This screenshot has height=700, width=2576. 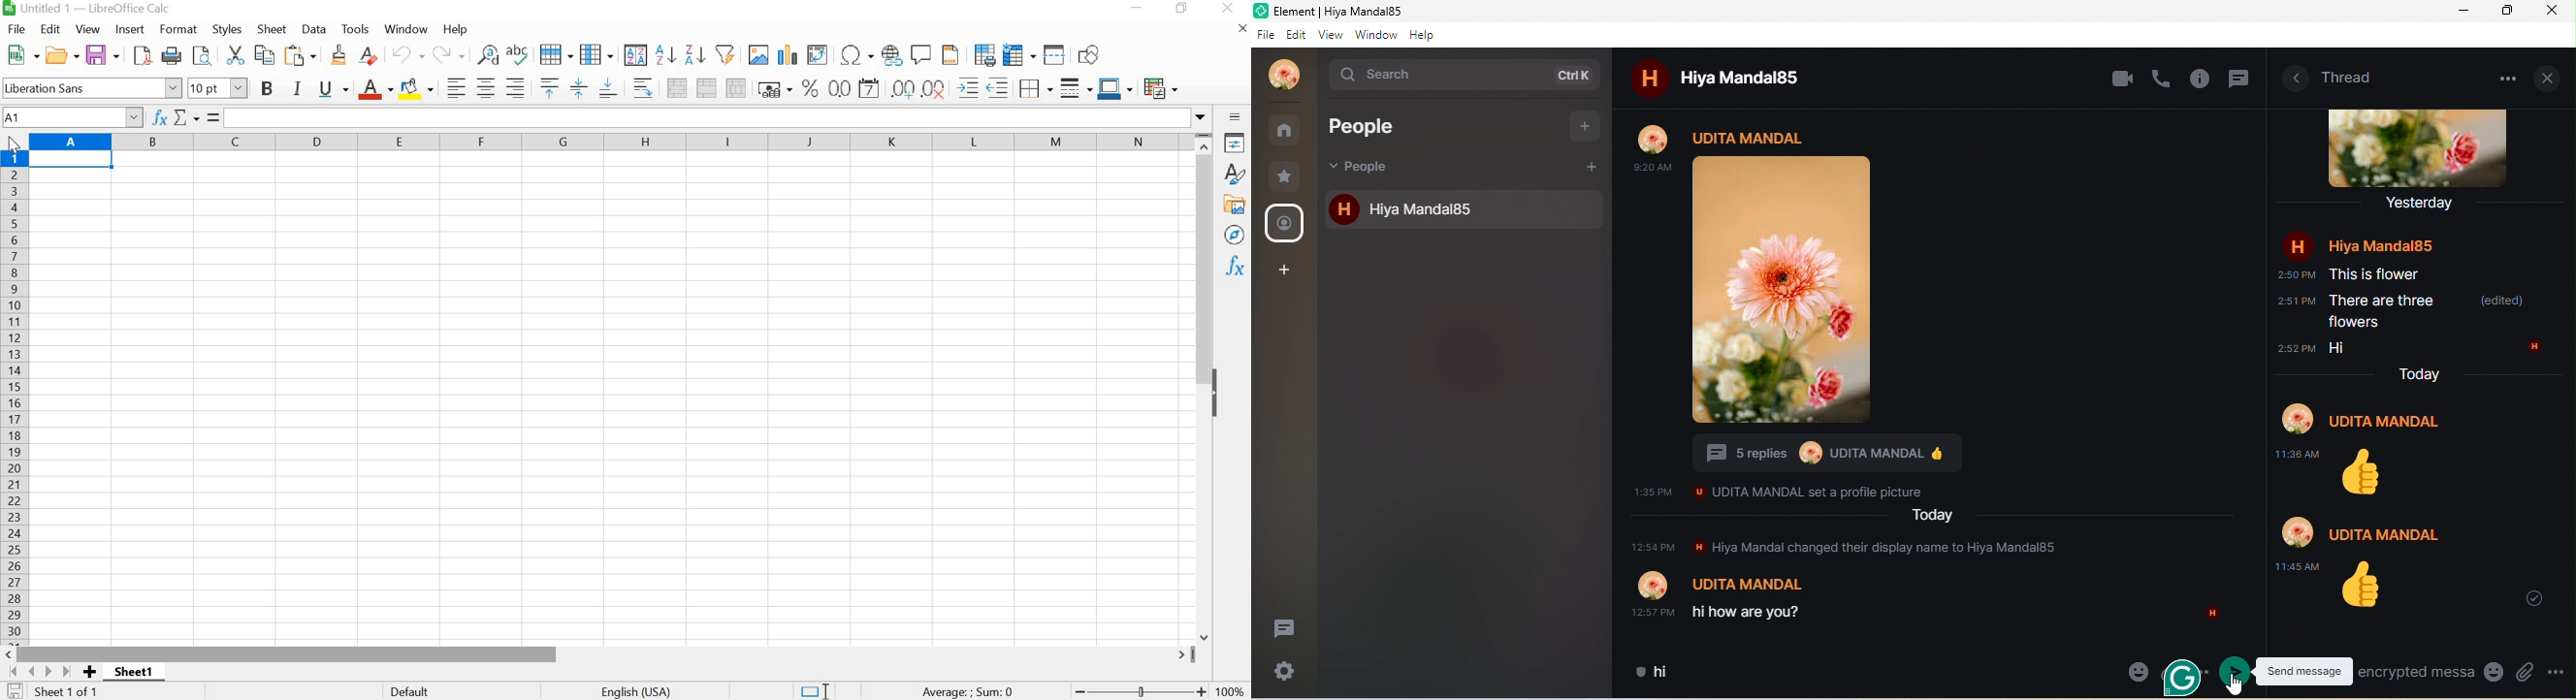 I want to click on edit, so click(x=1297, y=34).